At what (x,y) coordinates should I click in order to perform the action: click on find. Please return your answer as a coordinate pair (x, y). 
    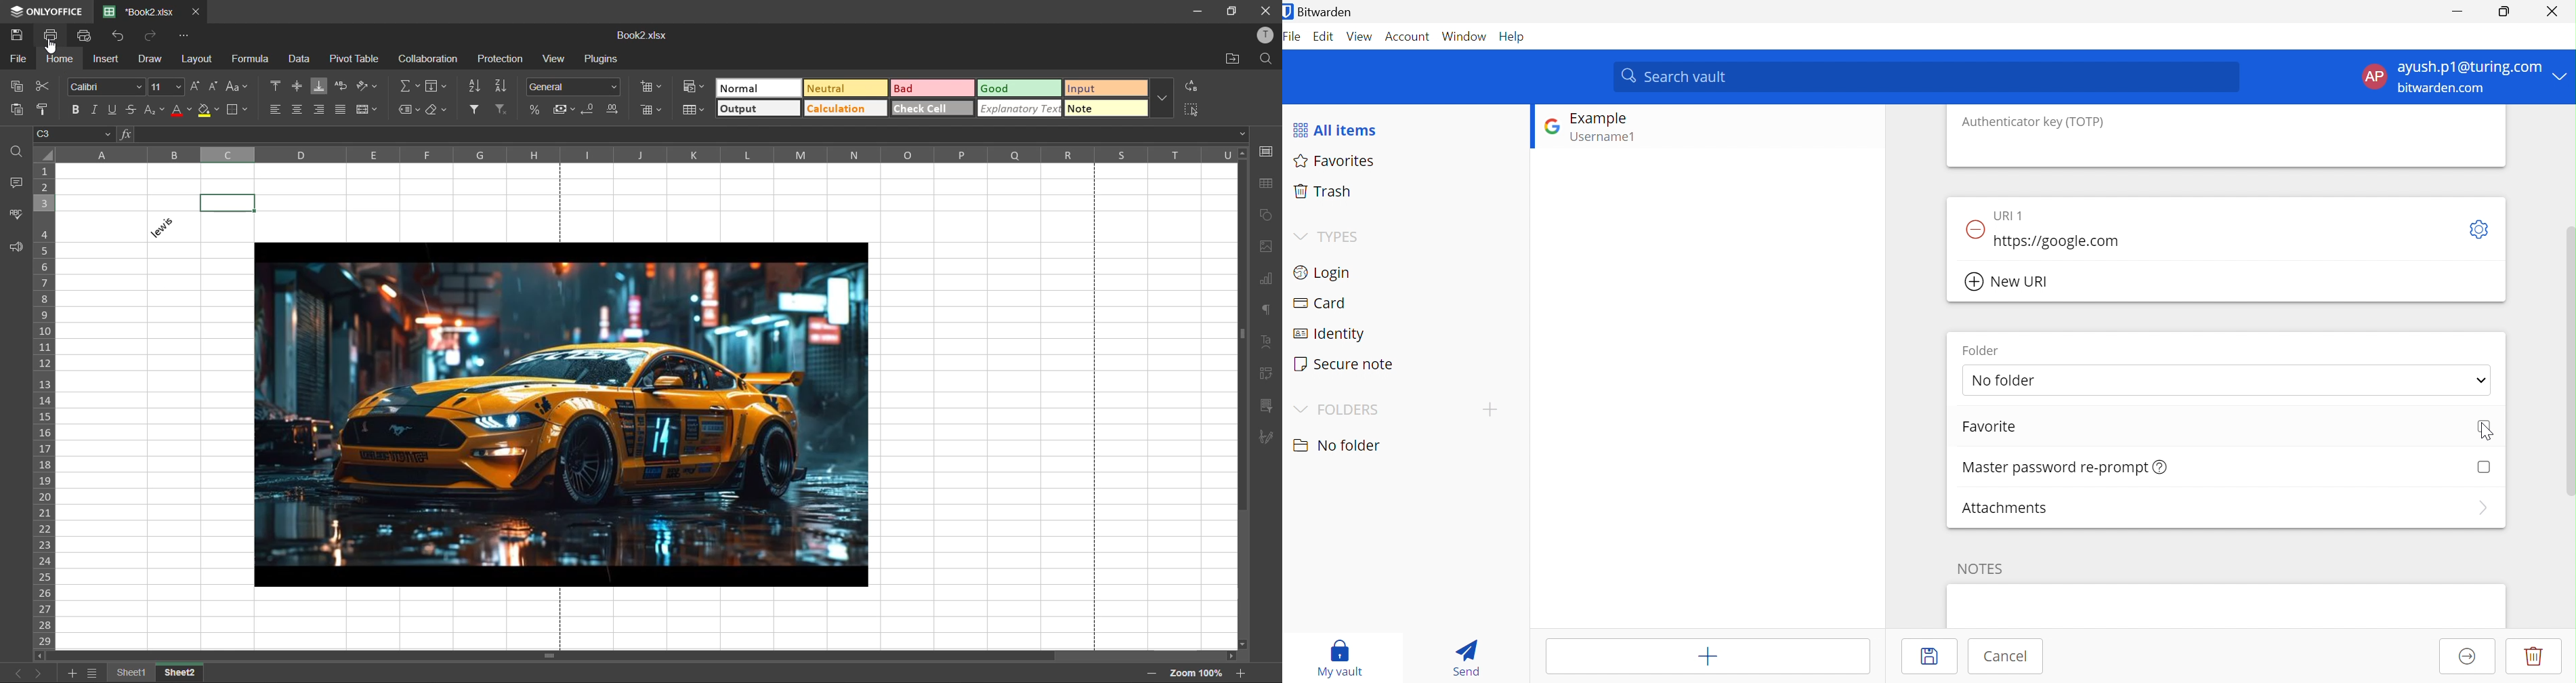
    Looking at the image, I should click on (1270, 62).